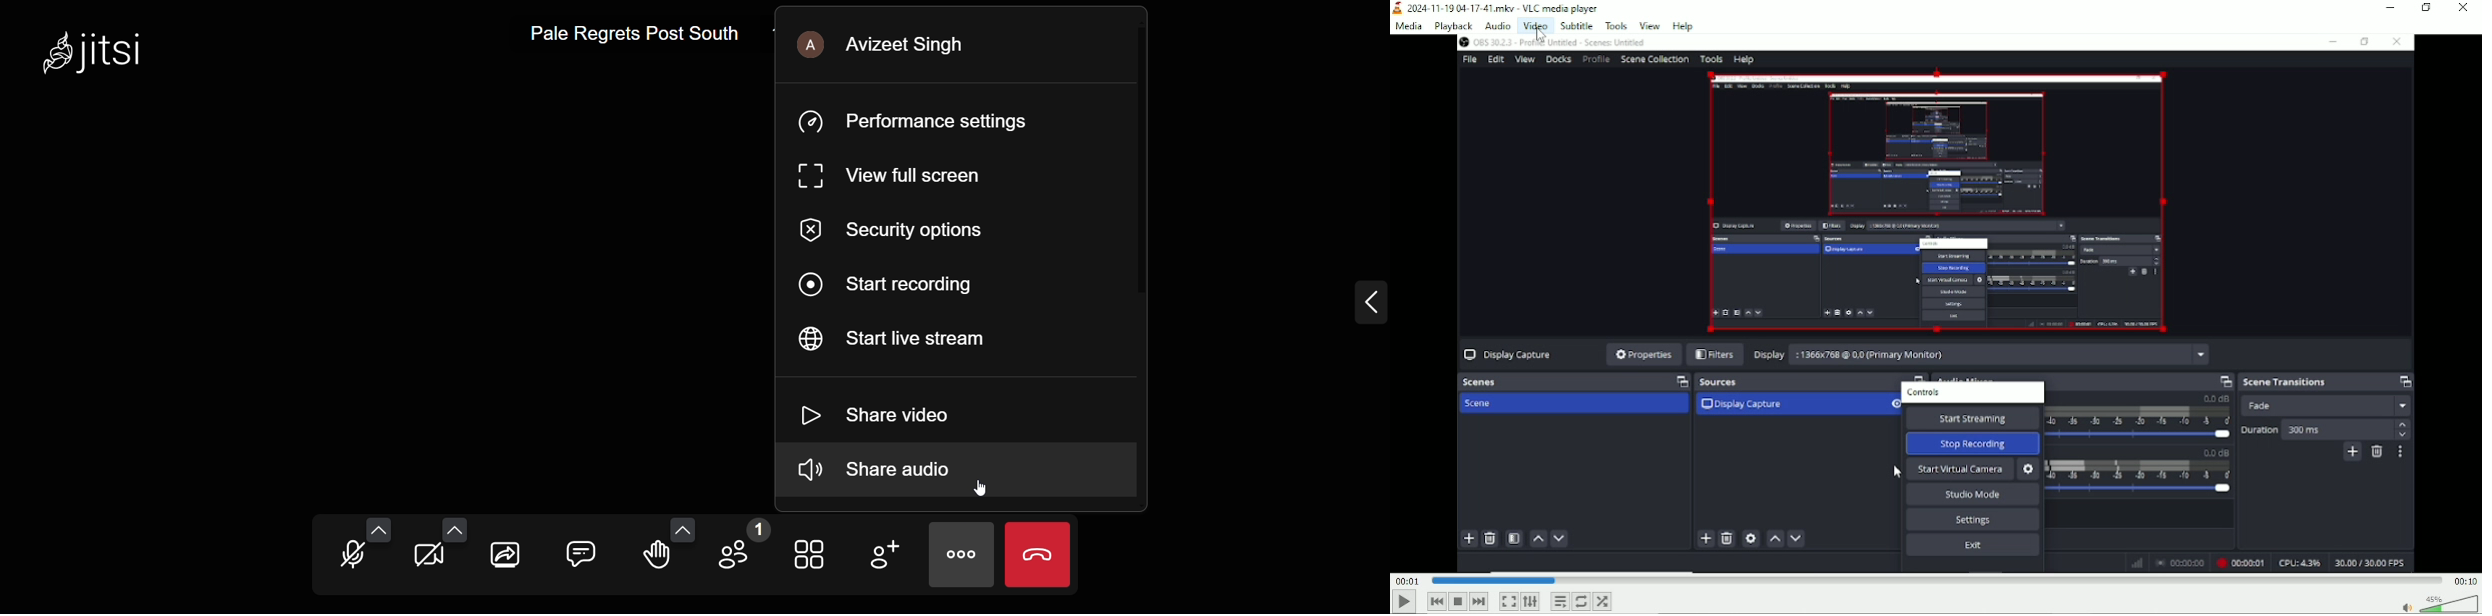 The width and height of the screenshot is (2492, 616). What do you see at coordinates (744, 547) in the screenshot?
I see `participants` at bounding box center [744, 547].